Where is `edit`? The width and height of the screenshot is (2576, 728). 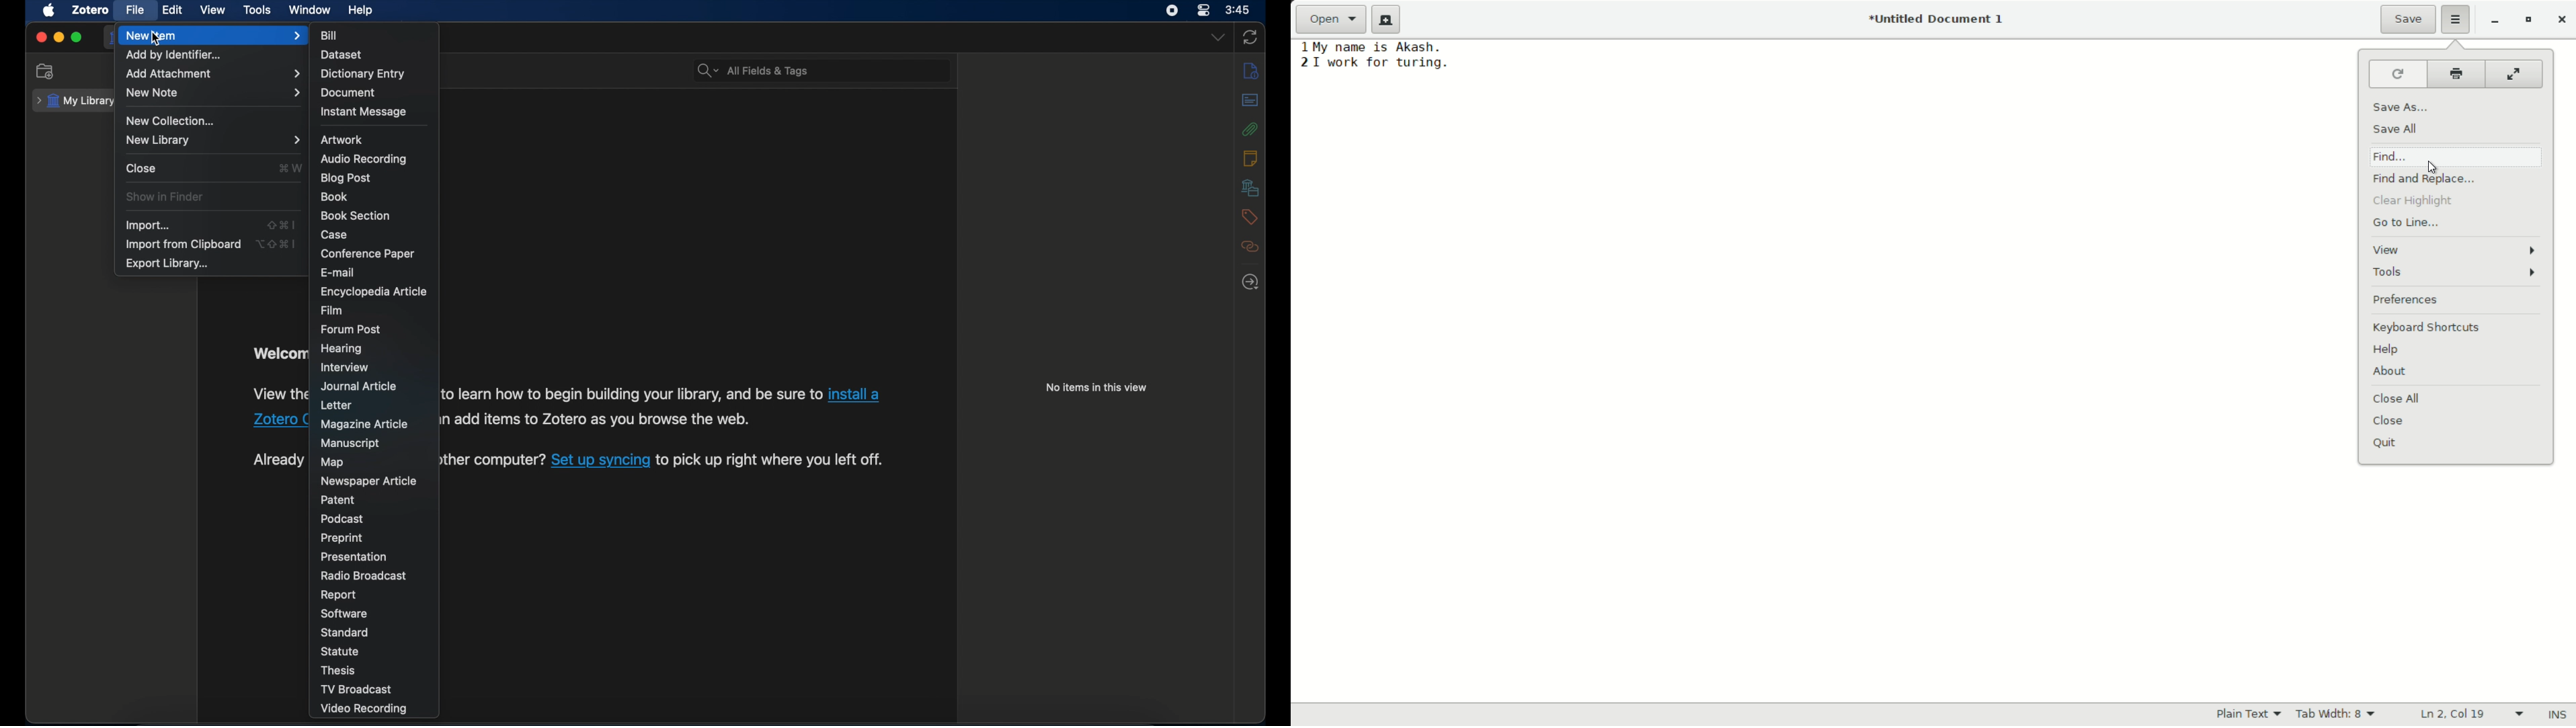 edit is located at coordinates (173, 11).